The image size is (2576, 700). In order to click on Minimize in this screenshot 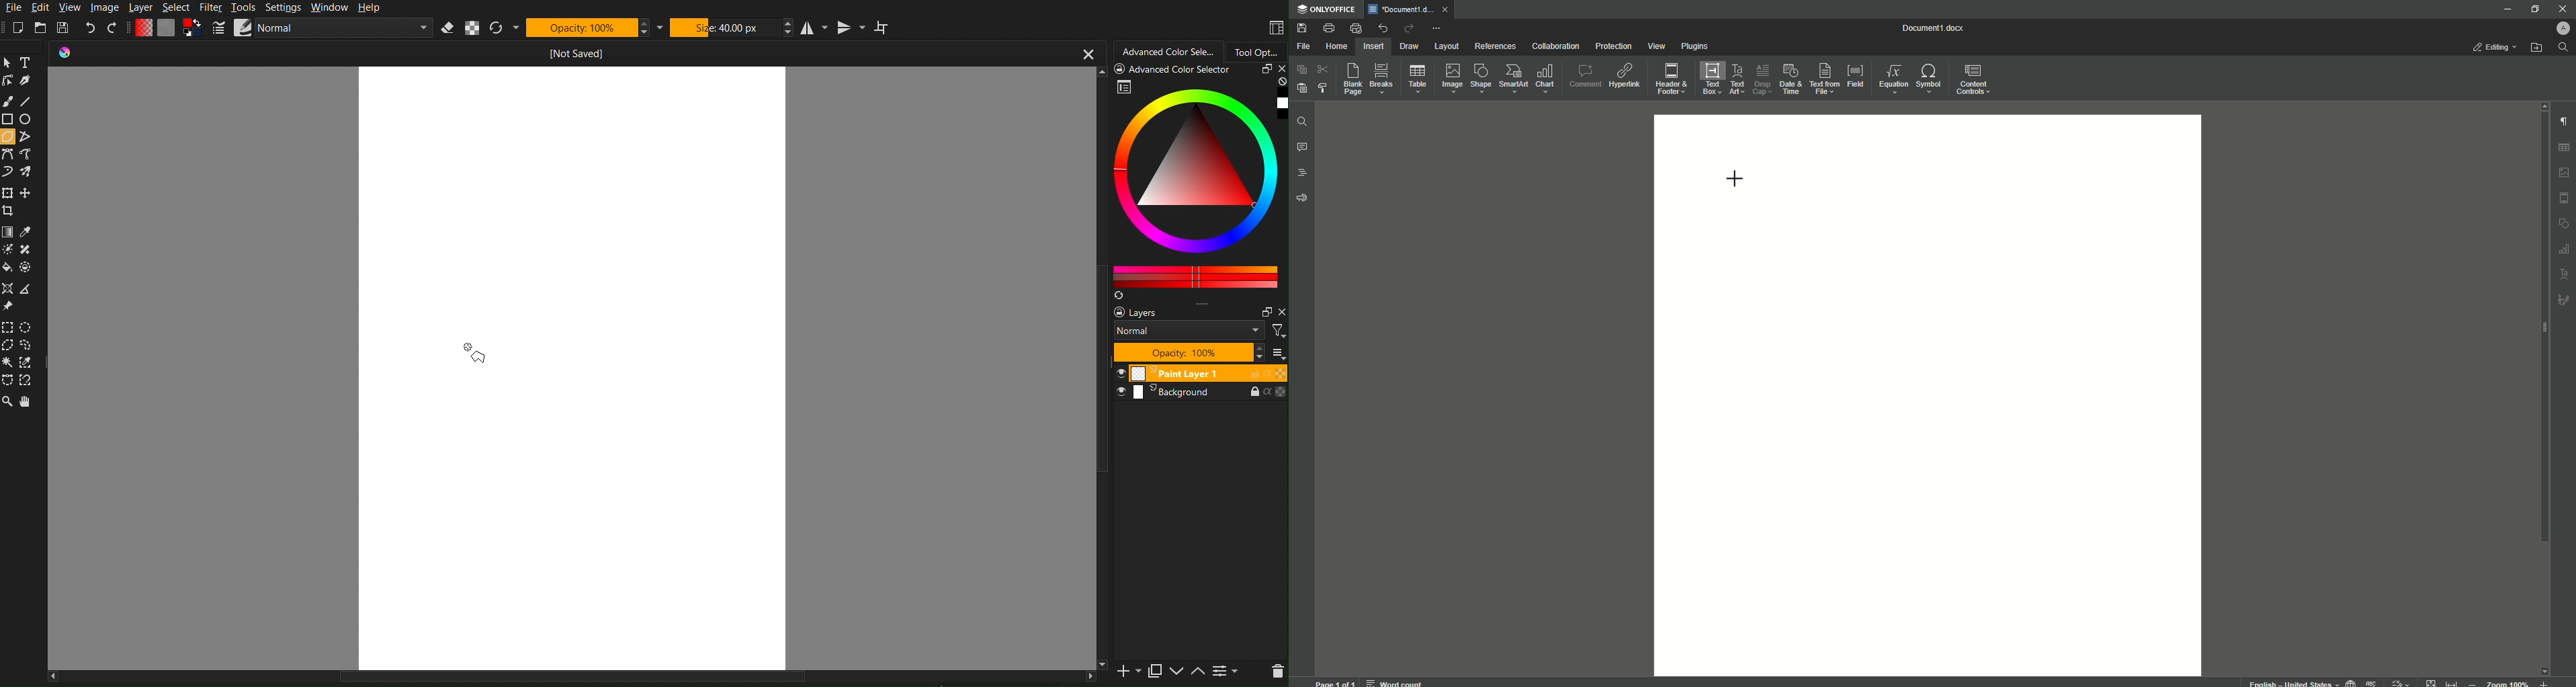, I will do `click(2504, 9)`.